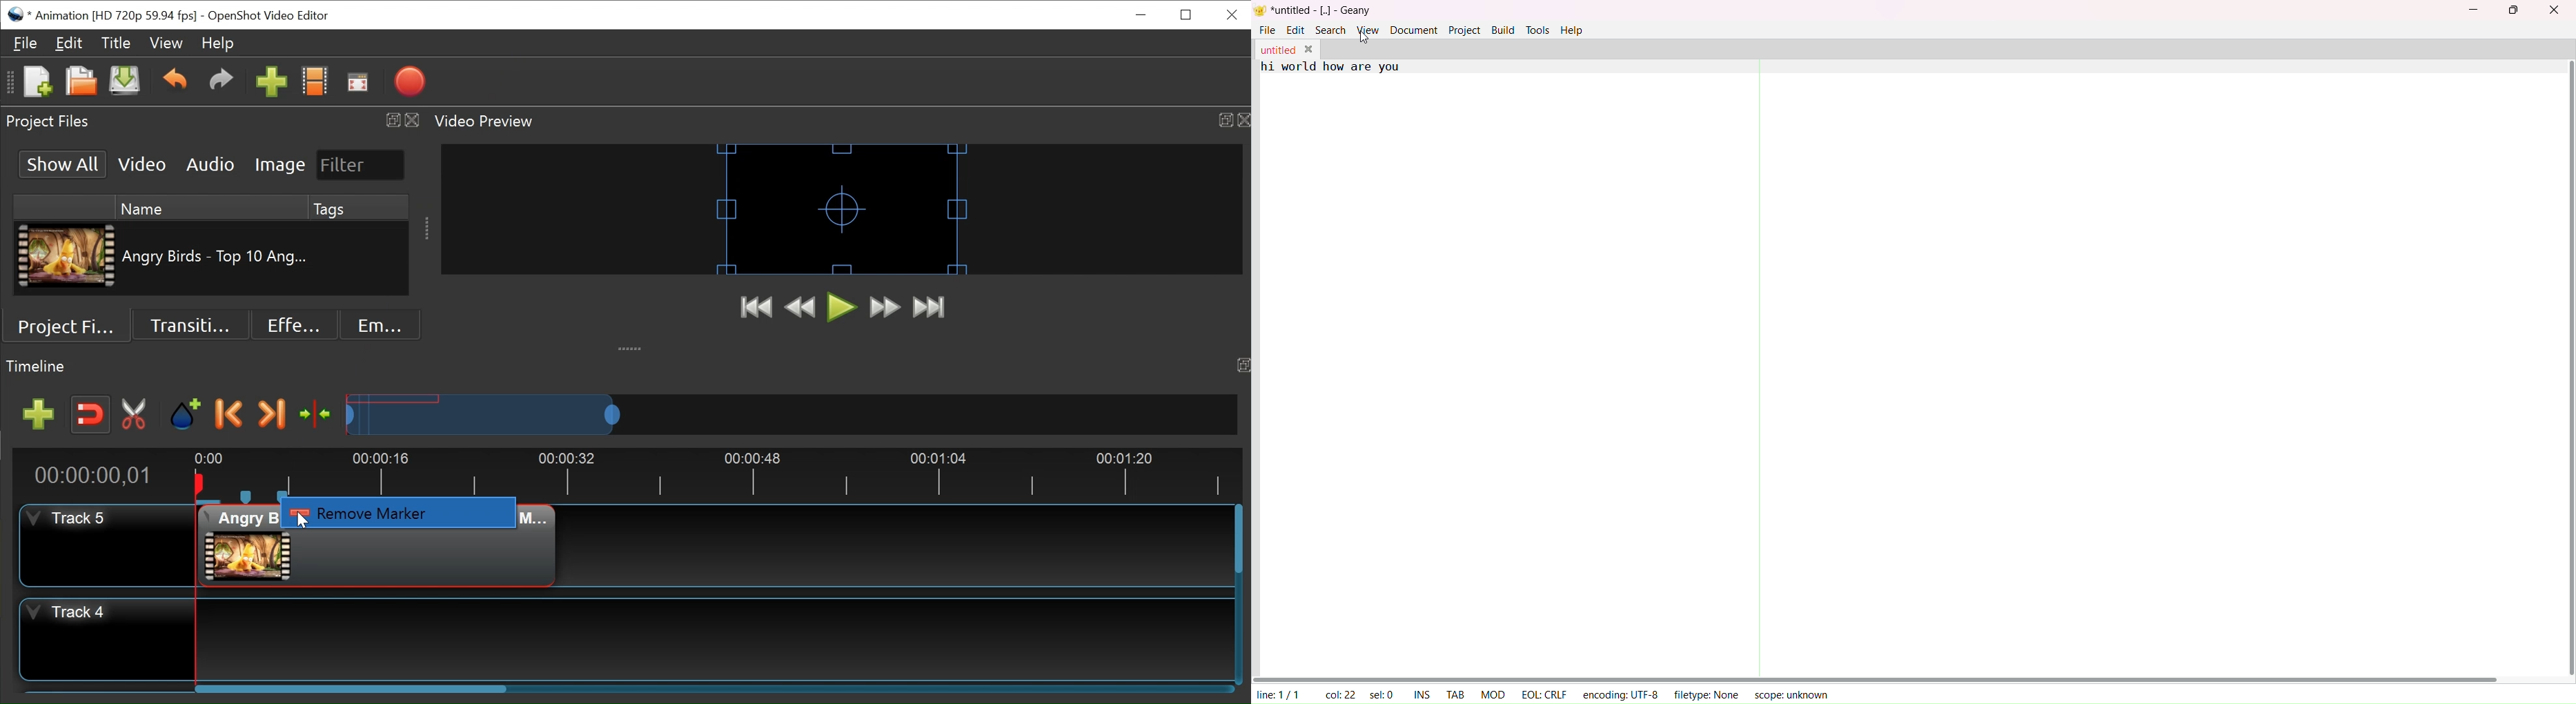 The width and height of the screenshot is (2576, 728). What do you see at coordinates (284, 507) in the screenshot?
I see `Cursor` at bounding box center [284, 507].